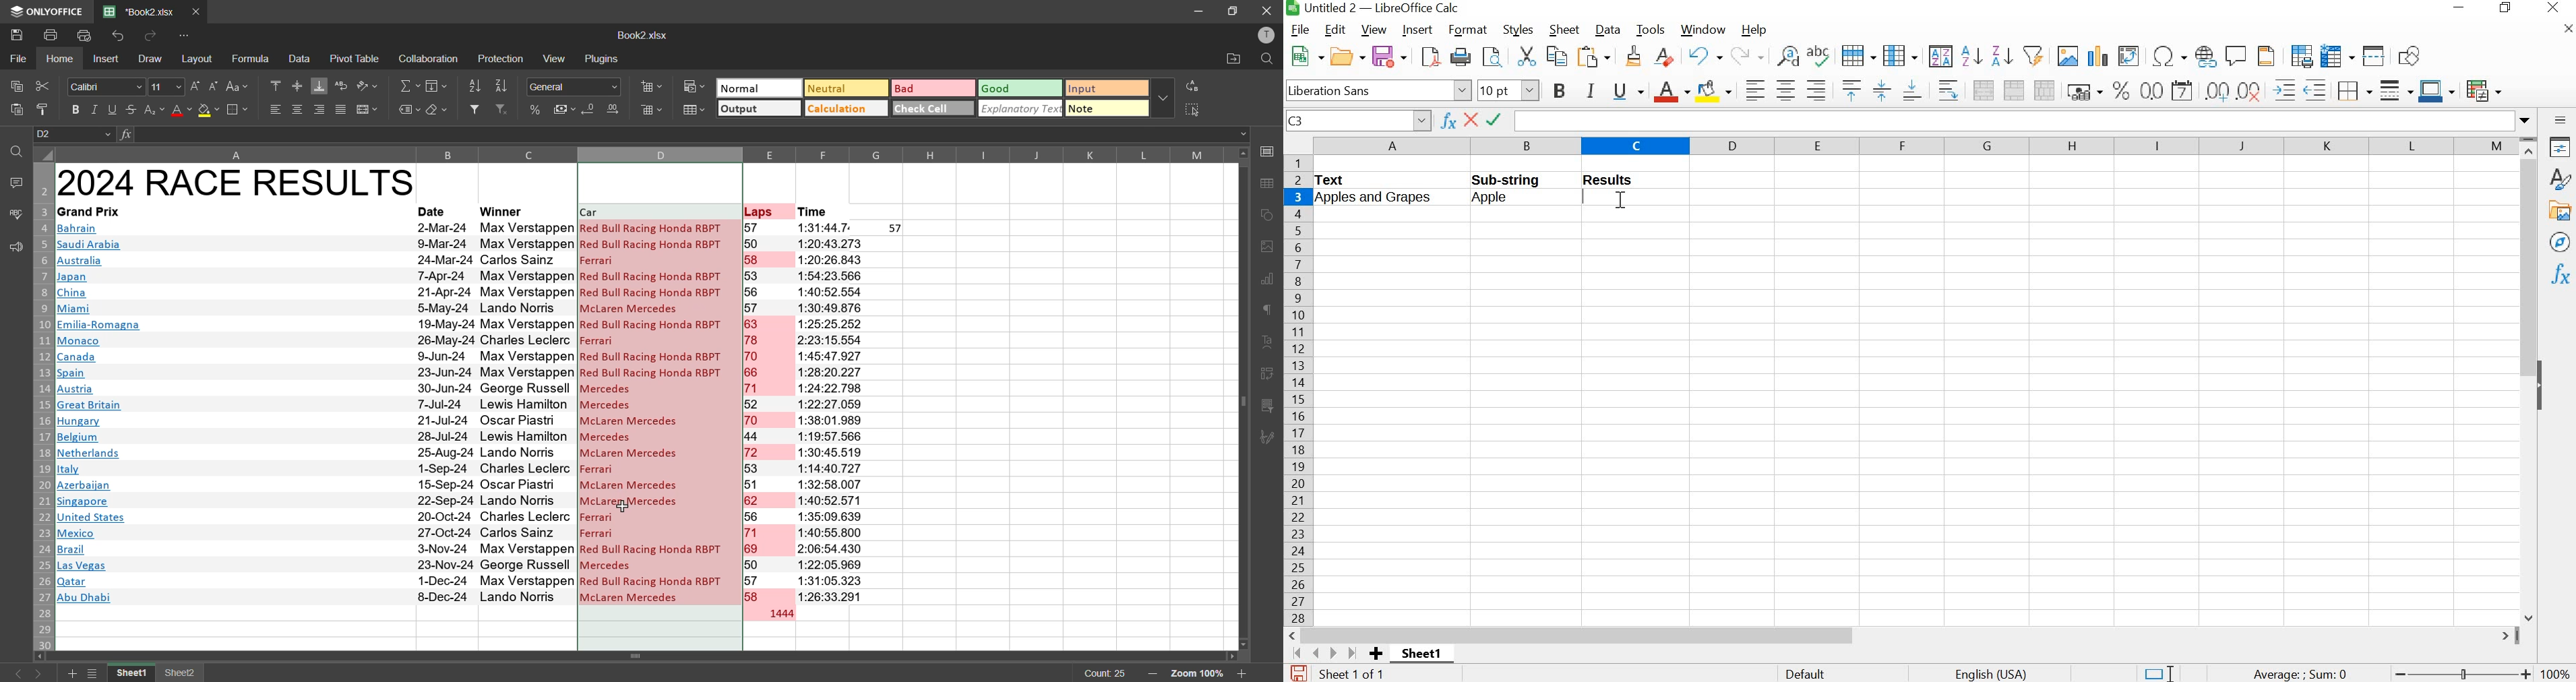  Describe the element at coordinates (1269, 343) in the screenshot. I see `text` at that location.